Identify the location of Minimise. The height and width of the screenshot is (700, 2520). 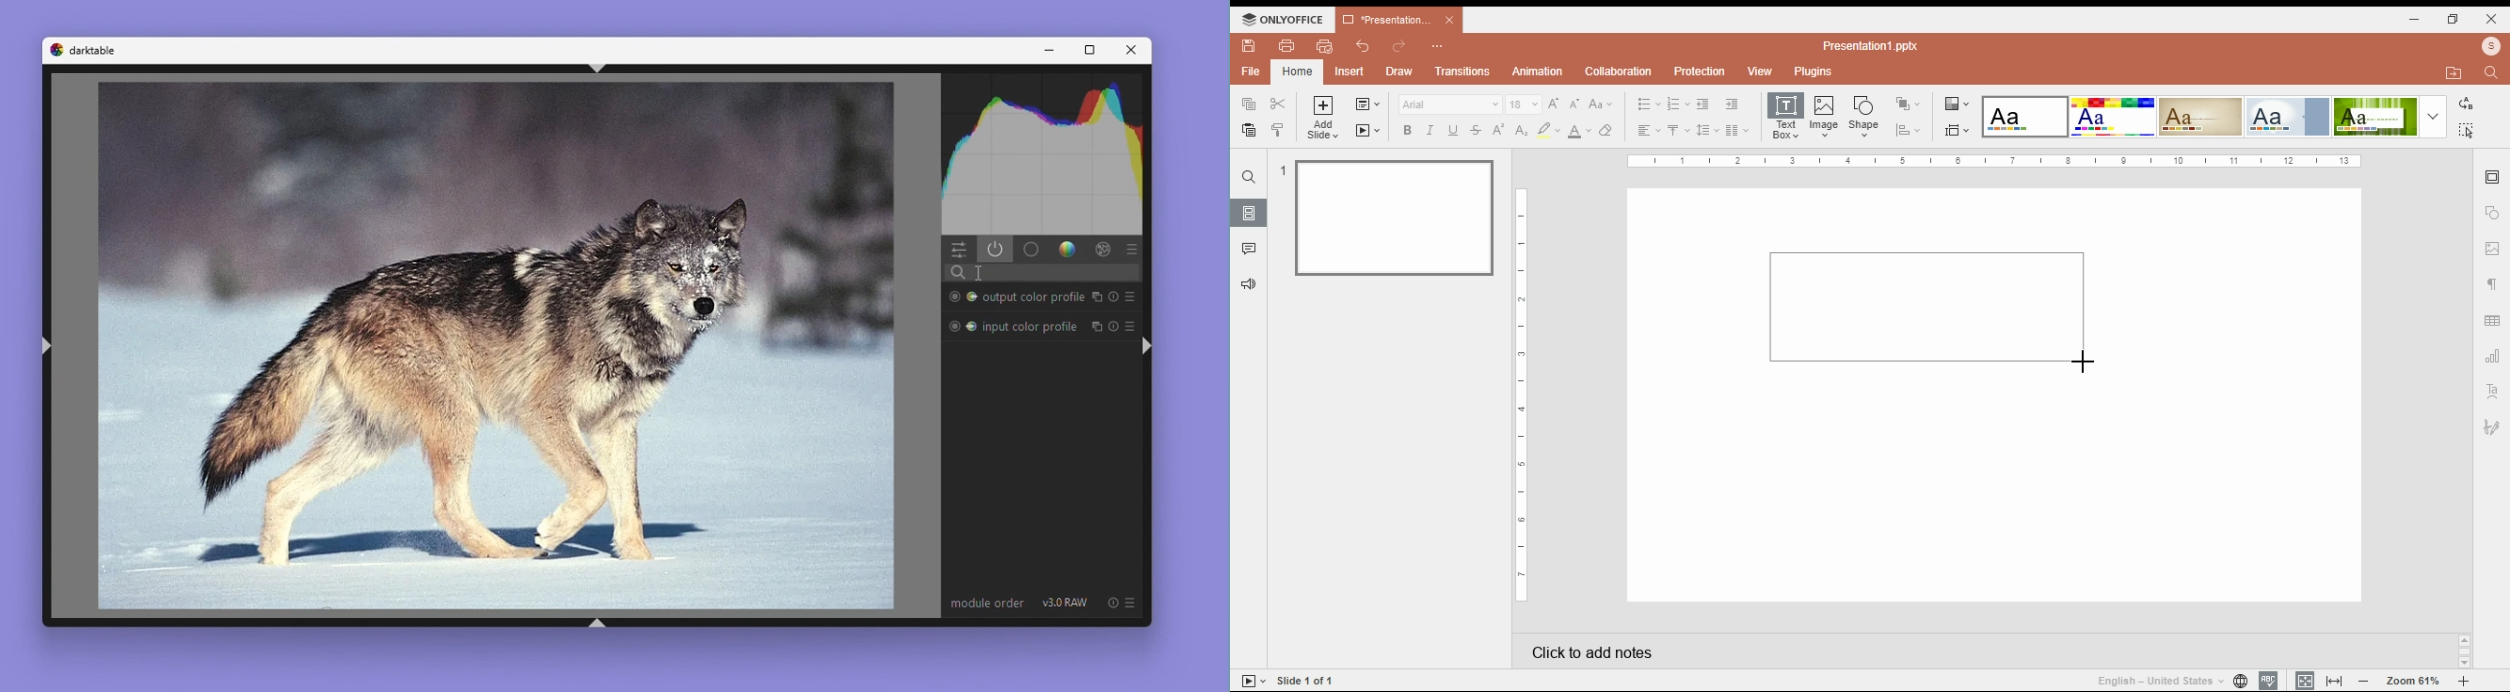
(1049, 50).